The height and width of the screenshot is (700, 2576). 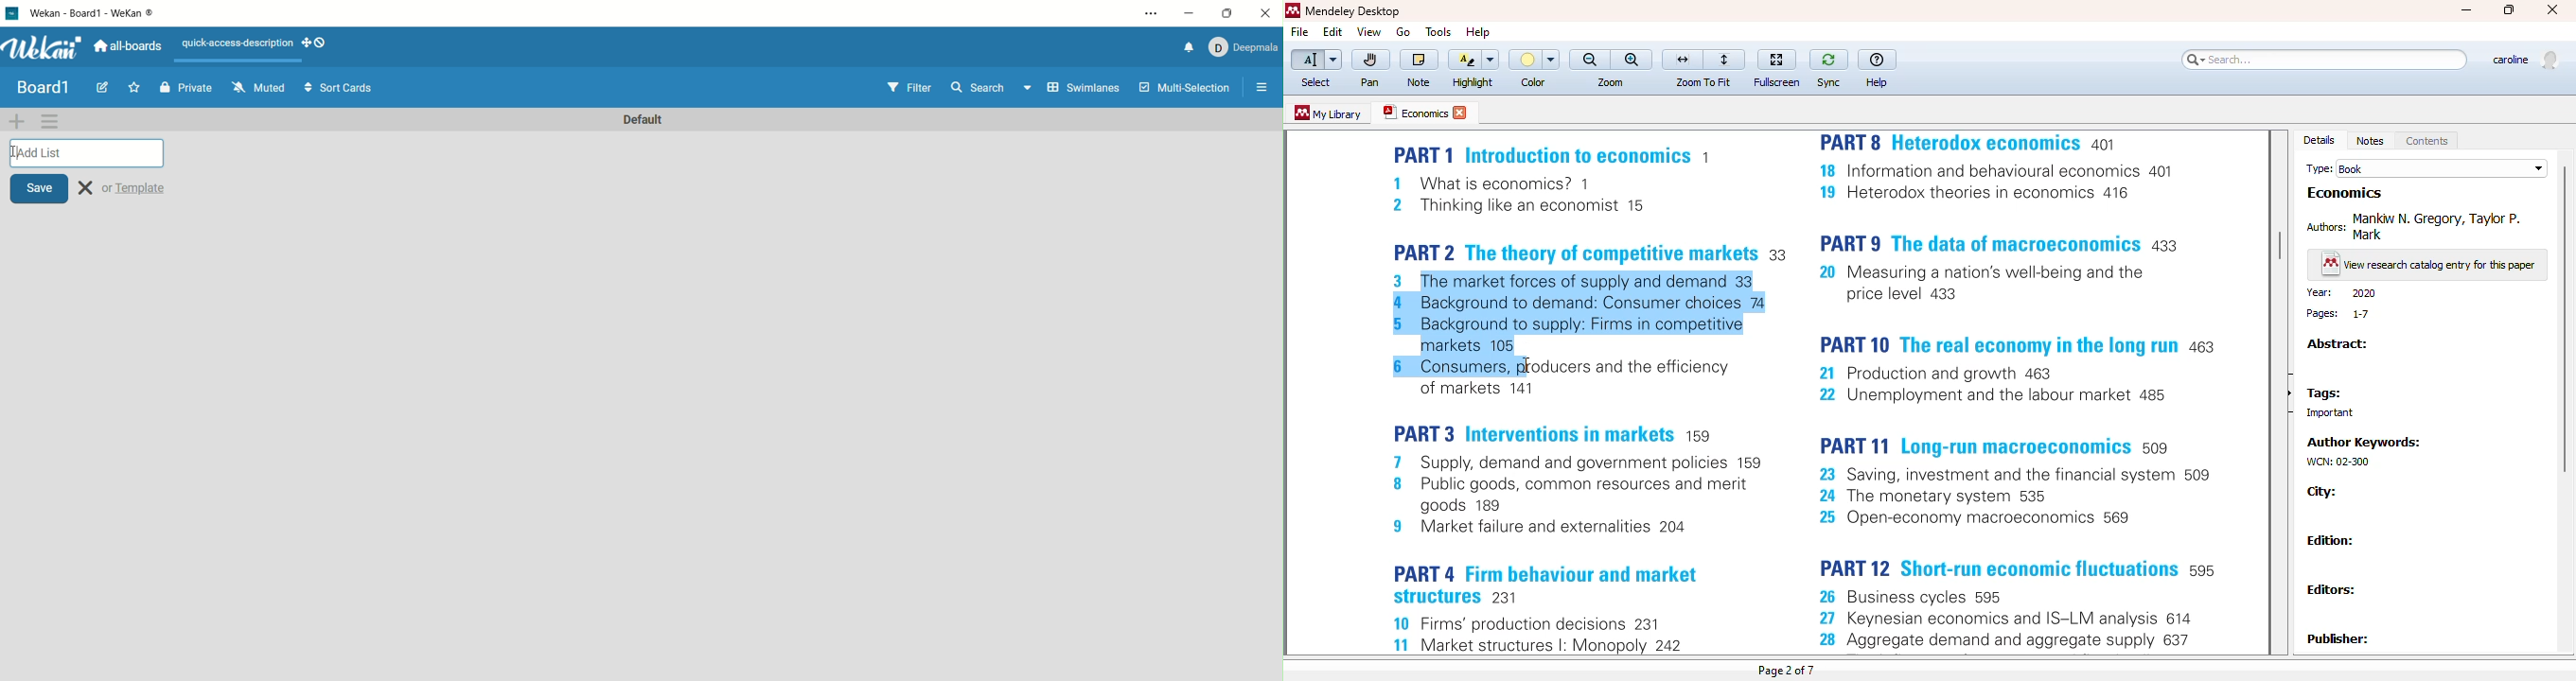 I want to click on zoom to fit, so click(x=1703, y=82).